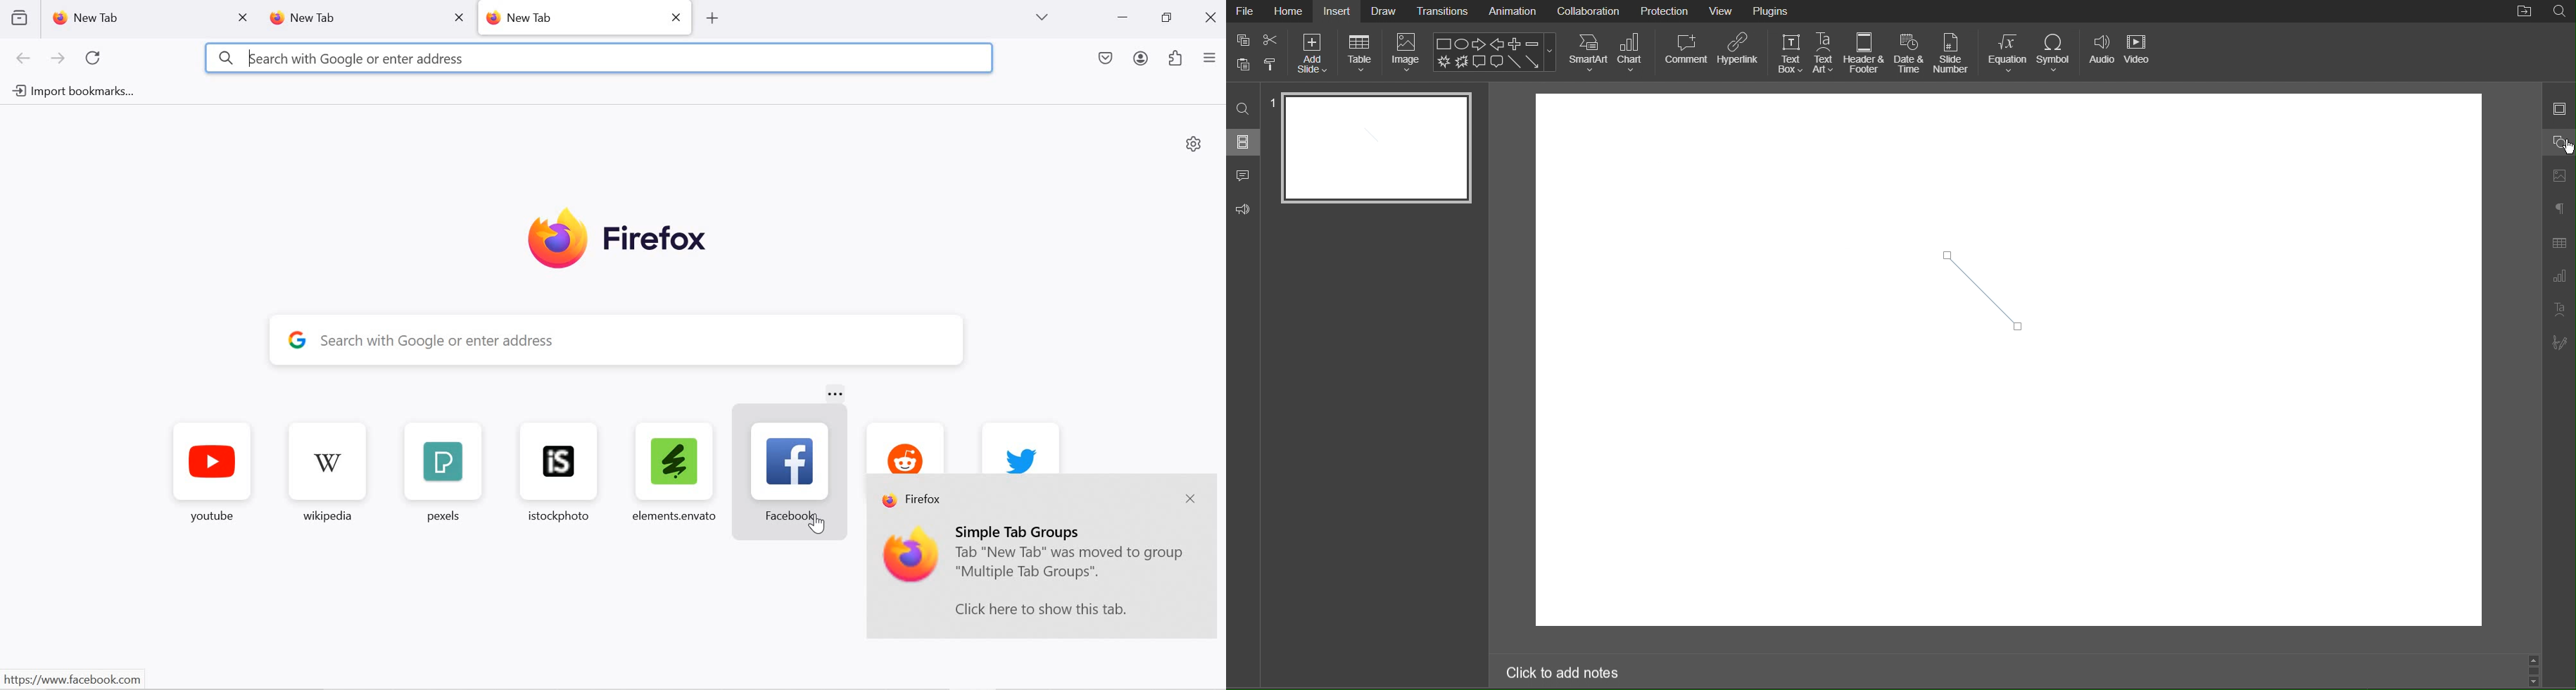 The width and height of the screenshot is (2576, 700). What do you see at coordinates (71, 92) in the screenshot?
I see `import bookmarks` at bounding box center [71, 92].